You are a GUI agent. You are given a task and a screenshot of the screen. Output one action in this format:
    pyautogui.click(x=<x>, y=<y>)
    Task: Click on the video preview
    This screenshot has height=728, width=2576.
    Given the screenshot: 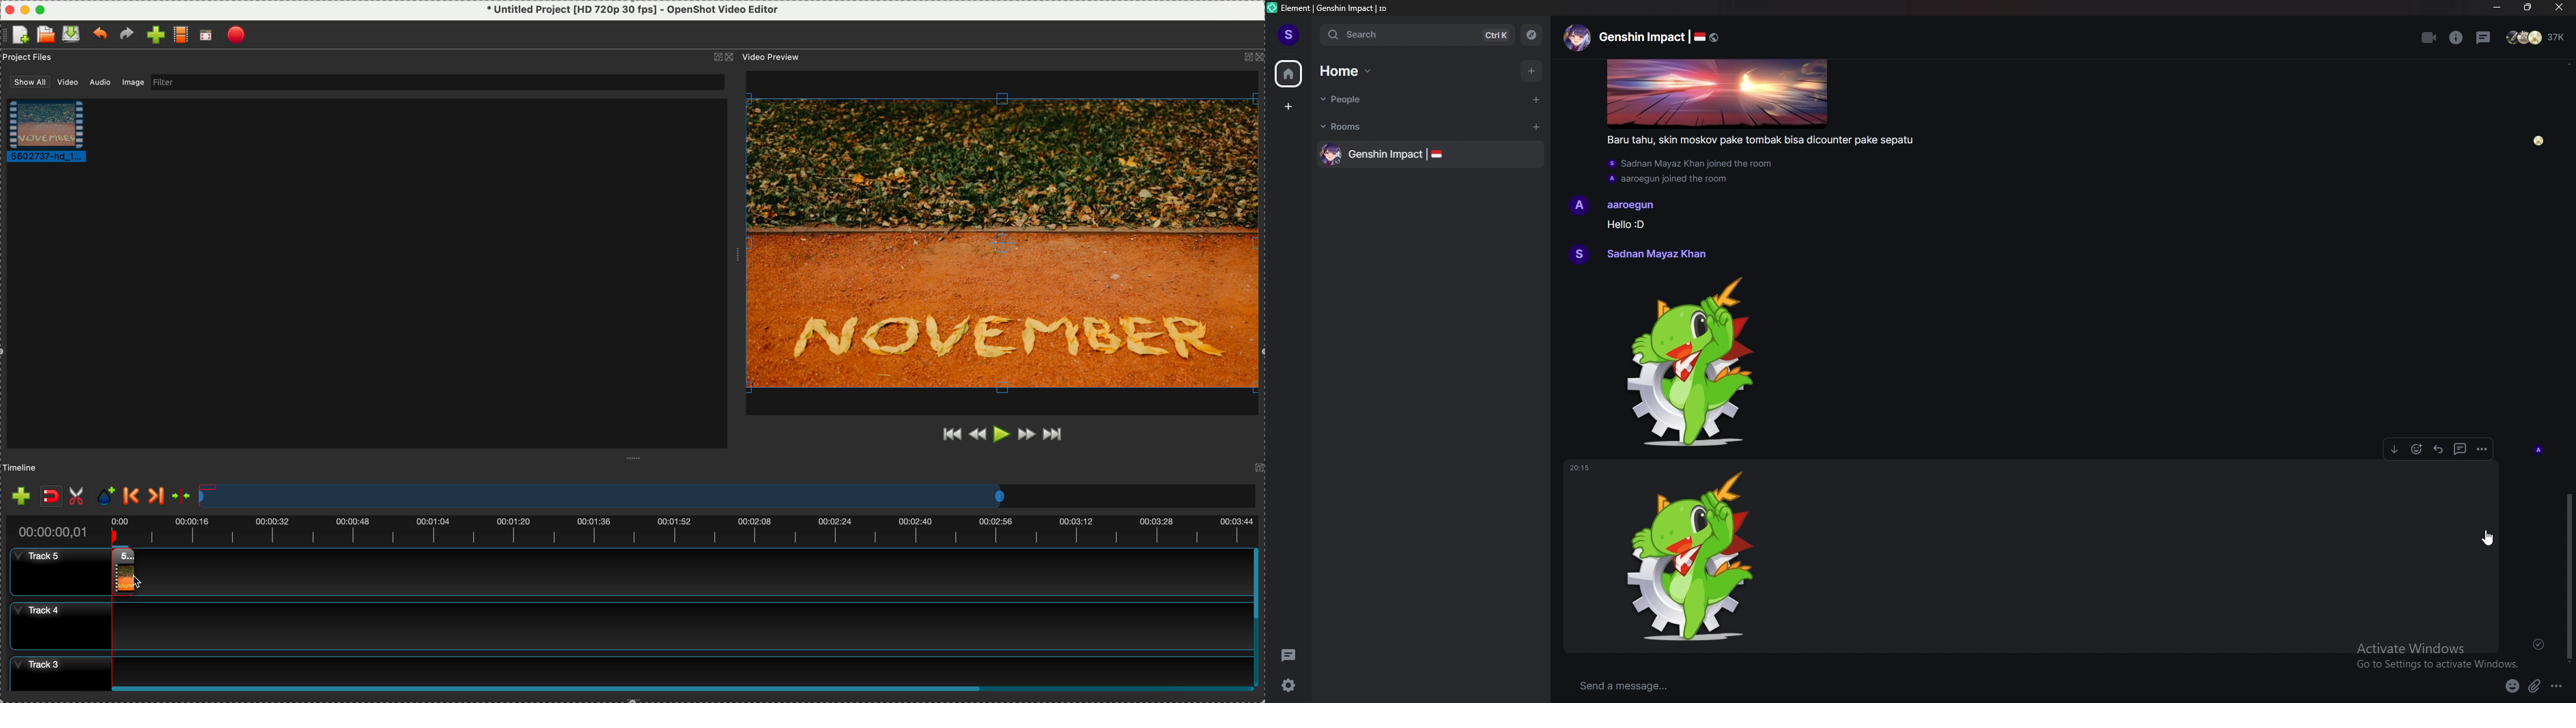 What is the action you would take?
    pyautogui.click(x=778, y=57)
    